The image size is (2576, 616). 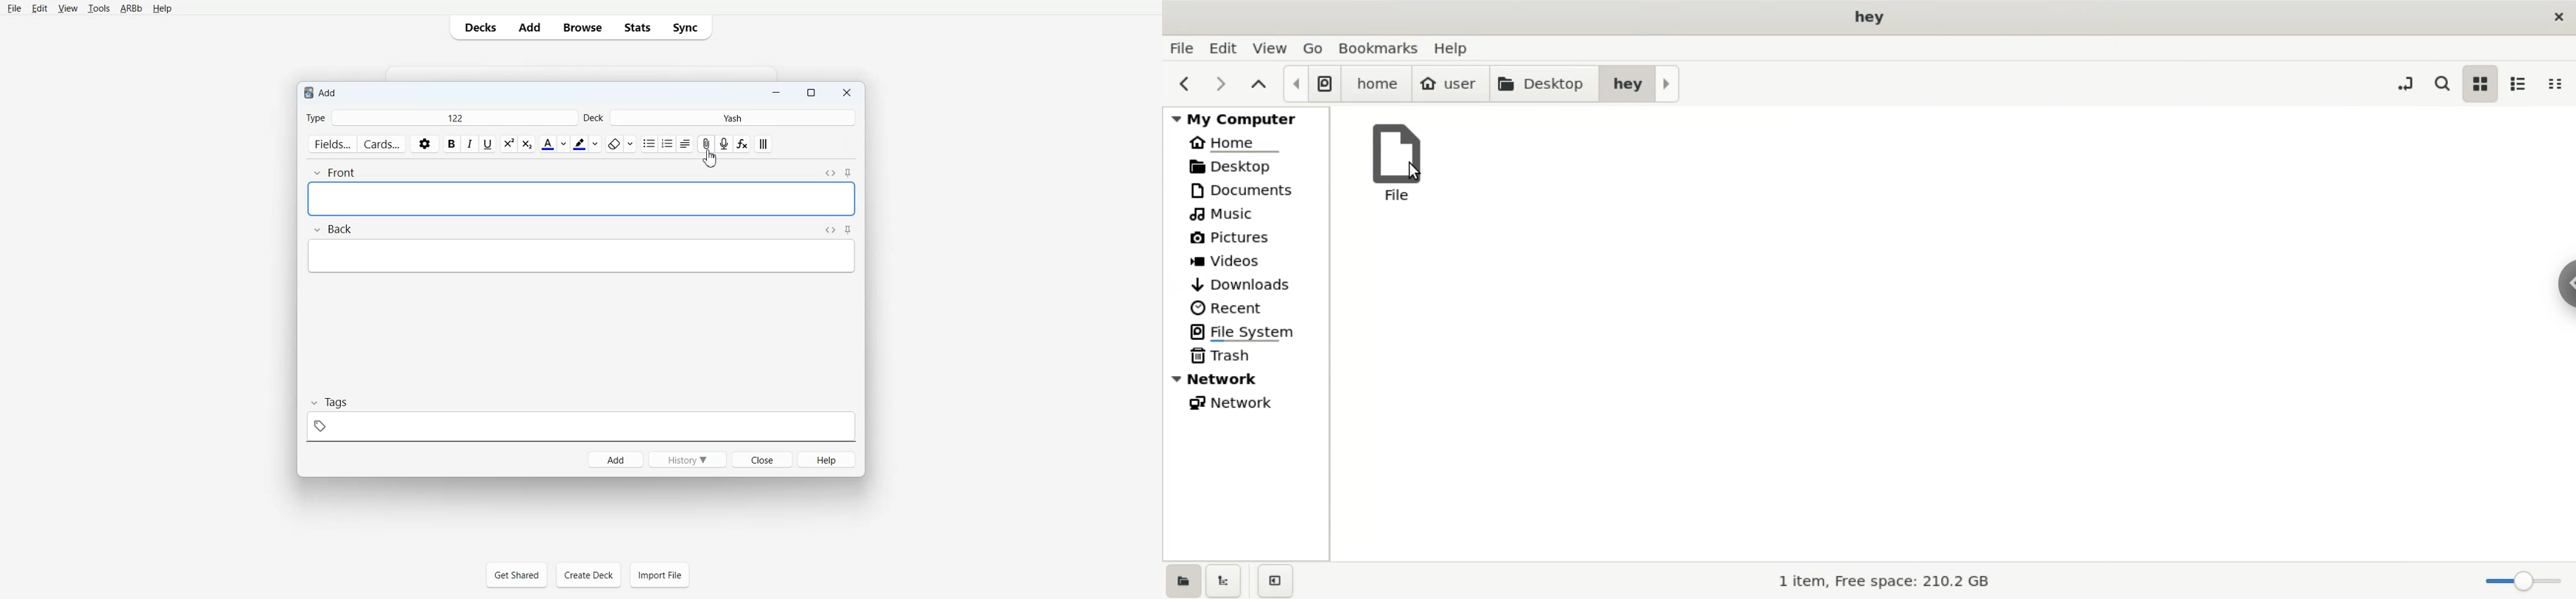 I want to click on Decks, so click(x=478, y=27).